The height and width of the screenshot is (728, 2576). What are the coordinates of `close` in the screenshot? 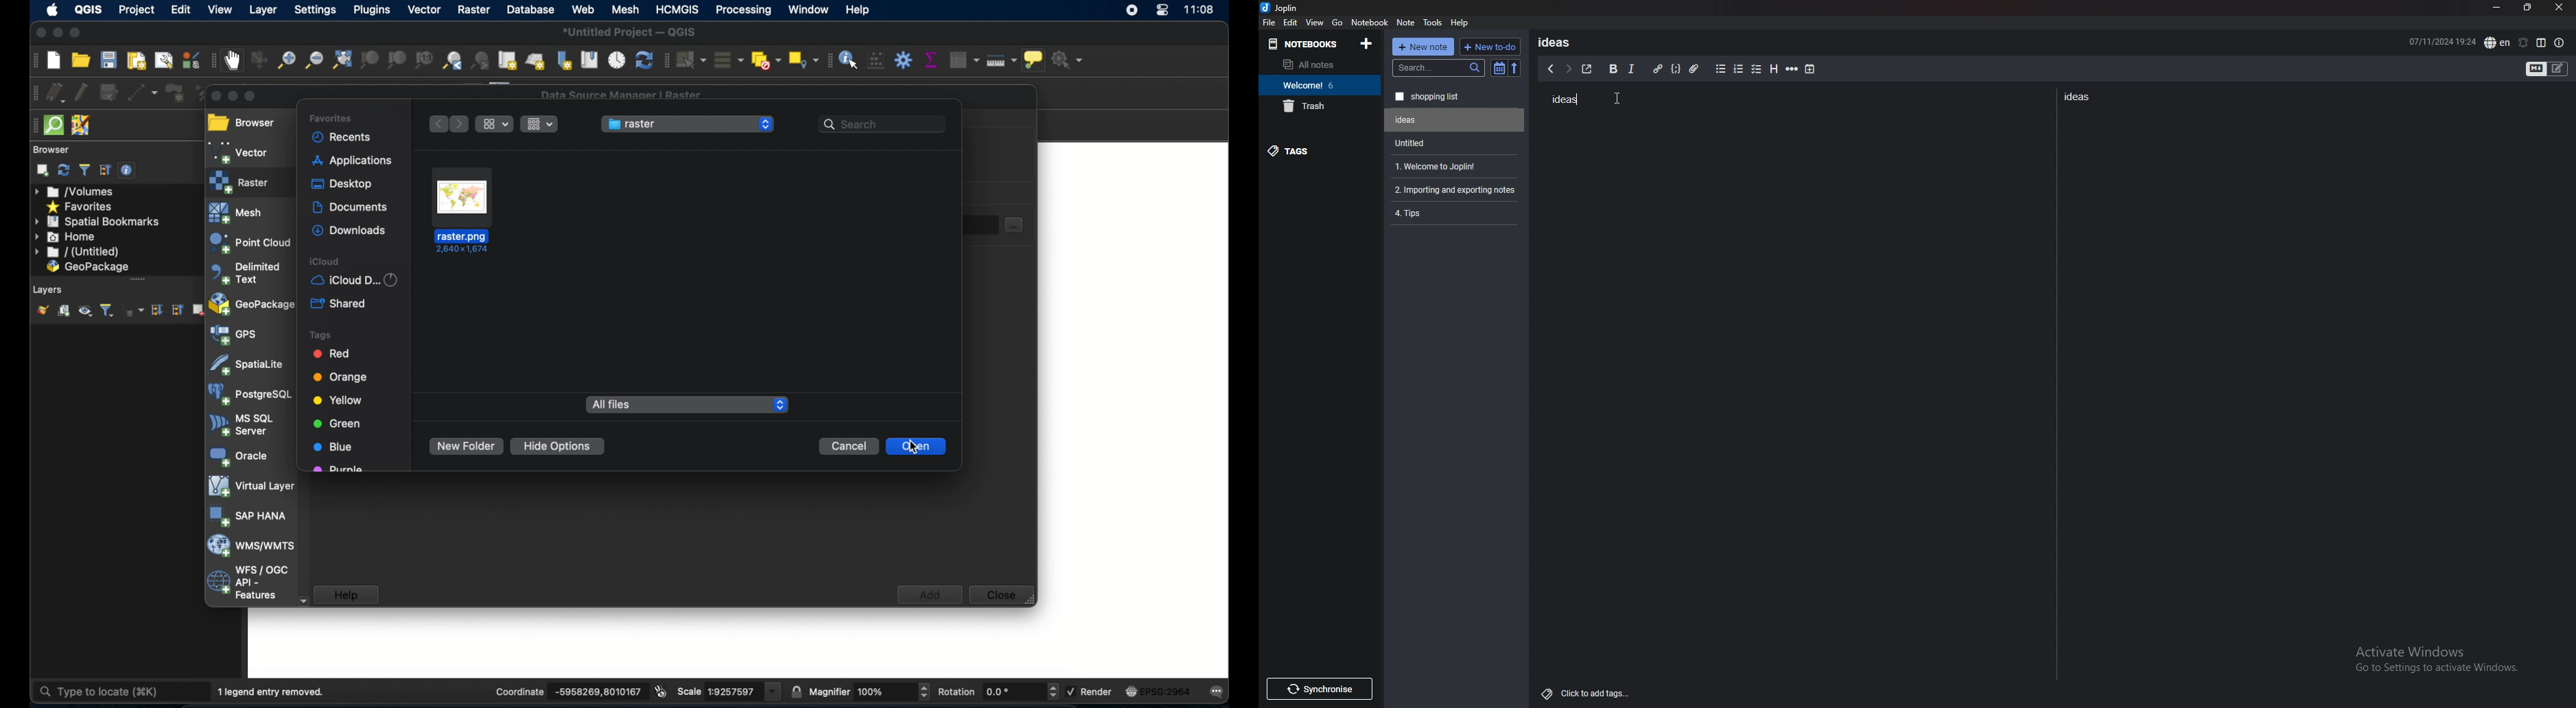 It's located at (2558, 8).